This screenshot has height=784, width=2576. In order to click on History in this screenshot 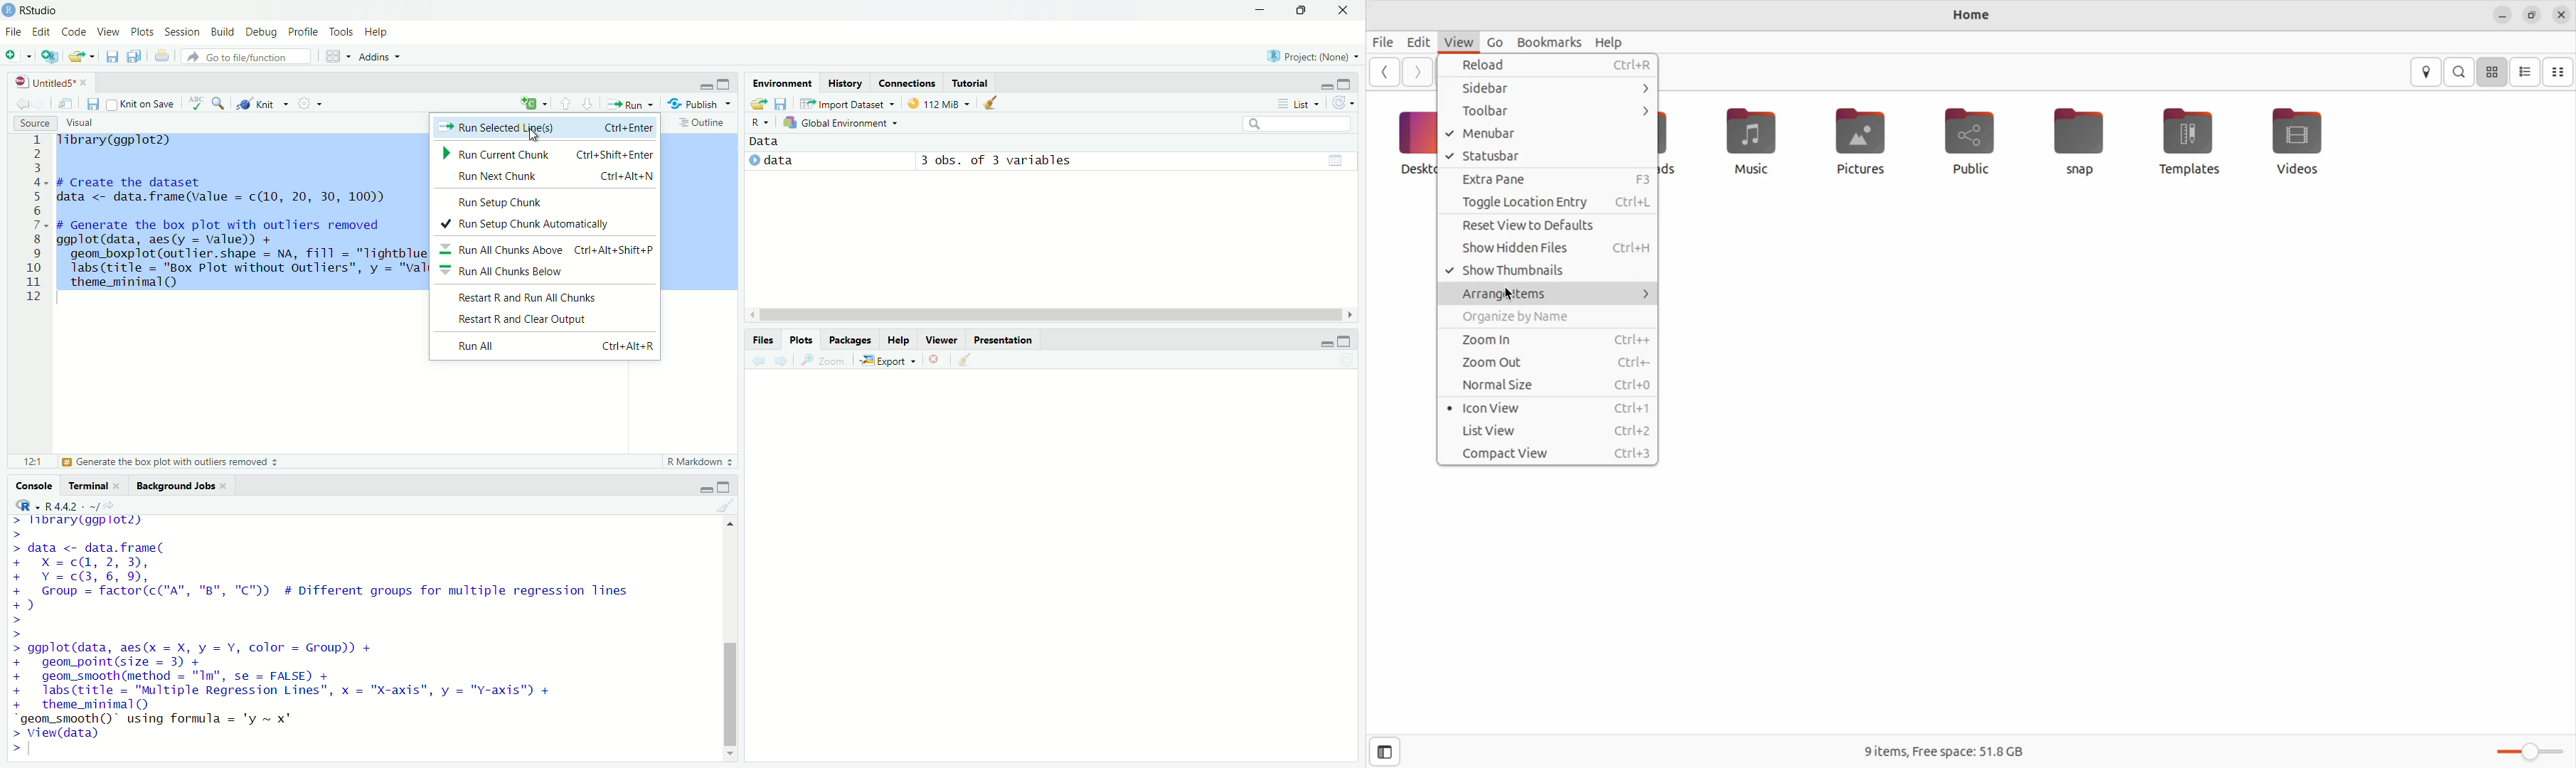, I will do `click(847, 81)`.